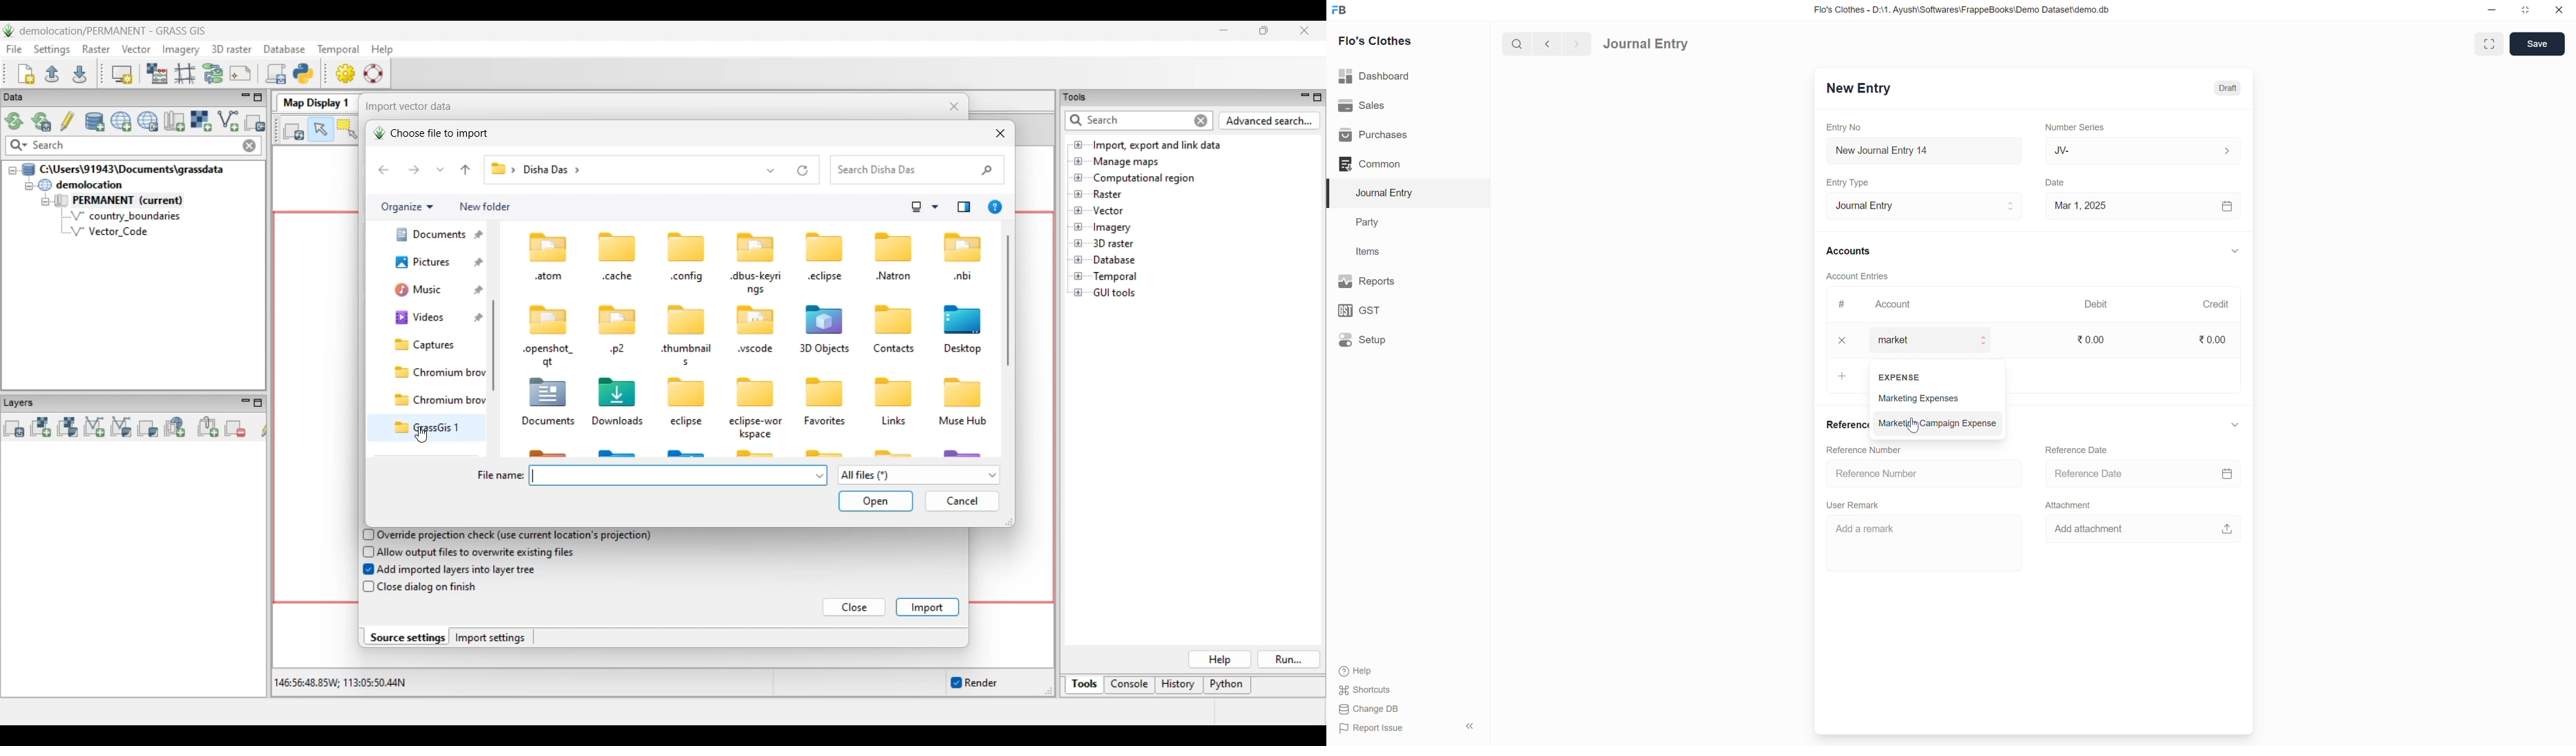 This screenshot has height=756, width=2576. What do you see at coordinates (1358, 671) in the screenshot?
I see `Help` at bounding box center [1358, 671].